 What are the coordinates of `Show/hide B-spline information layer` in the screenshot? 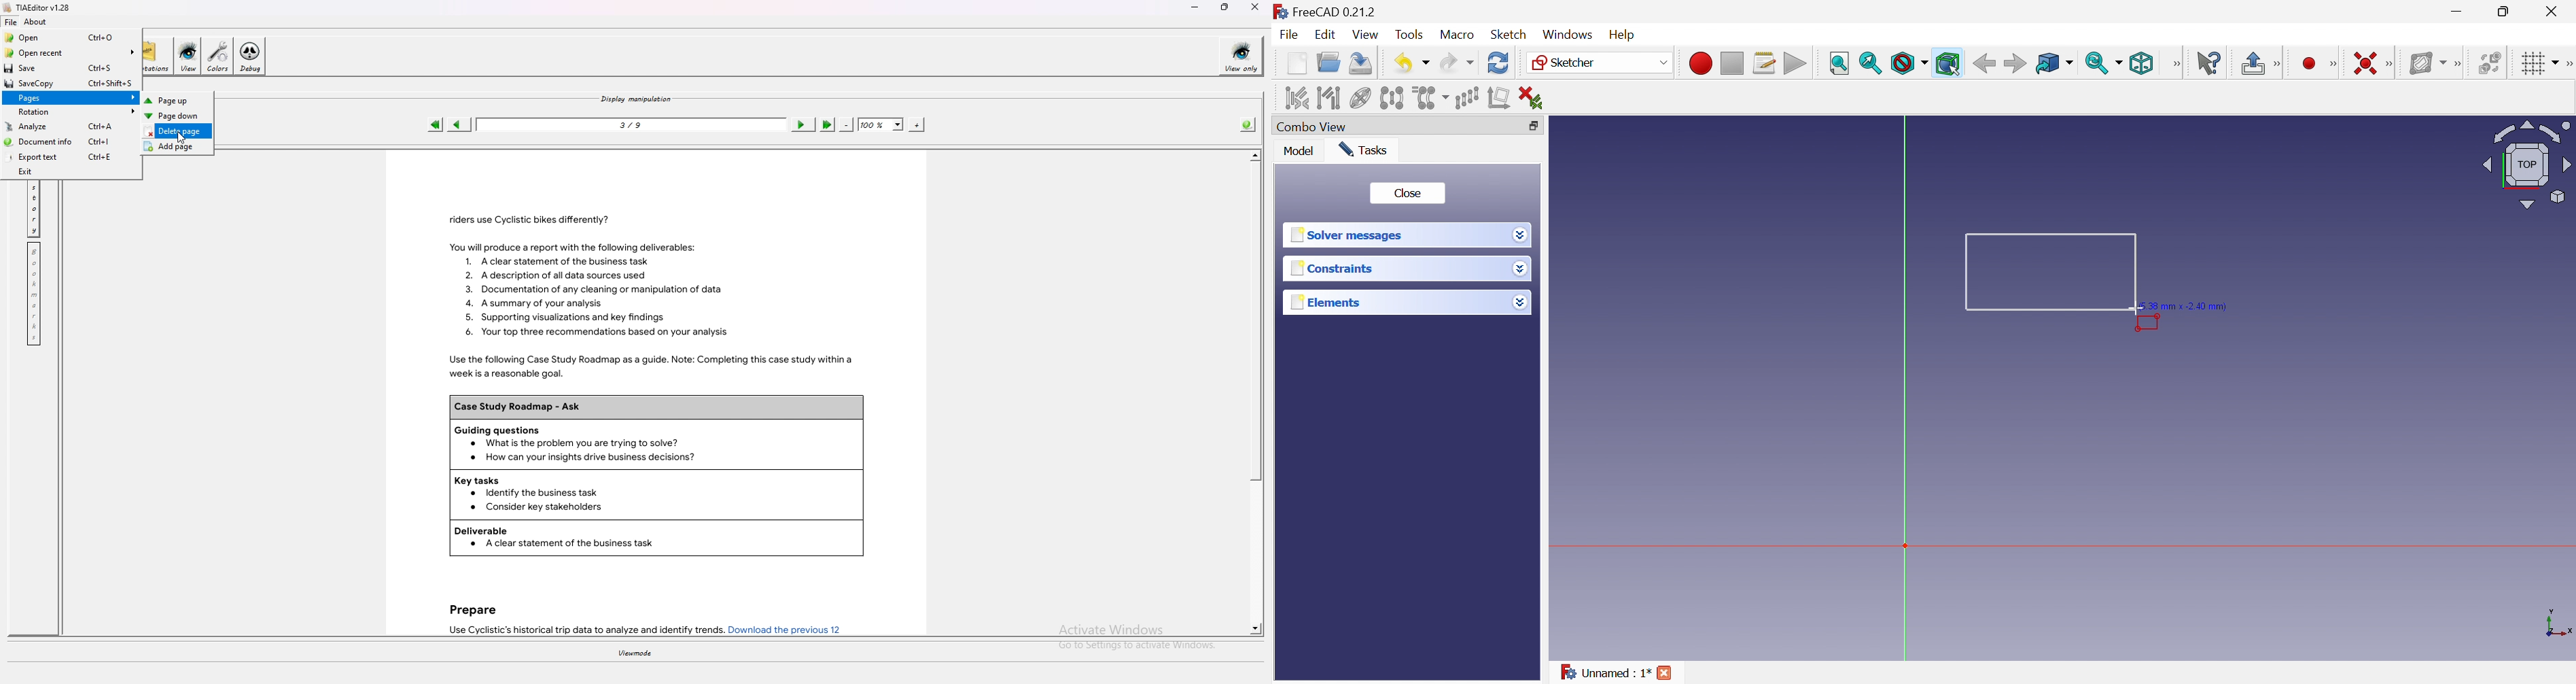 It's located at (2427, 63).